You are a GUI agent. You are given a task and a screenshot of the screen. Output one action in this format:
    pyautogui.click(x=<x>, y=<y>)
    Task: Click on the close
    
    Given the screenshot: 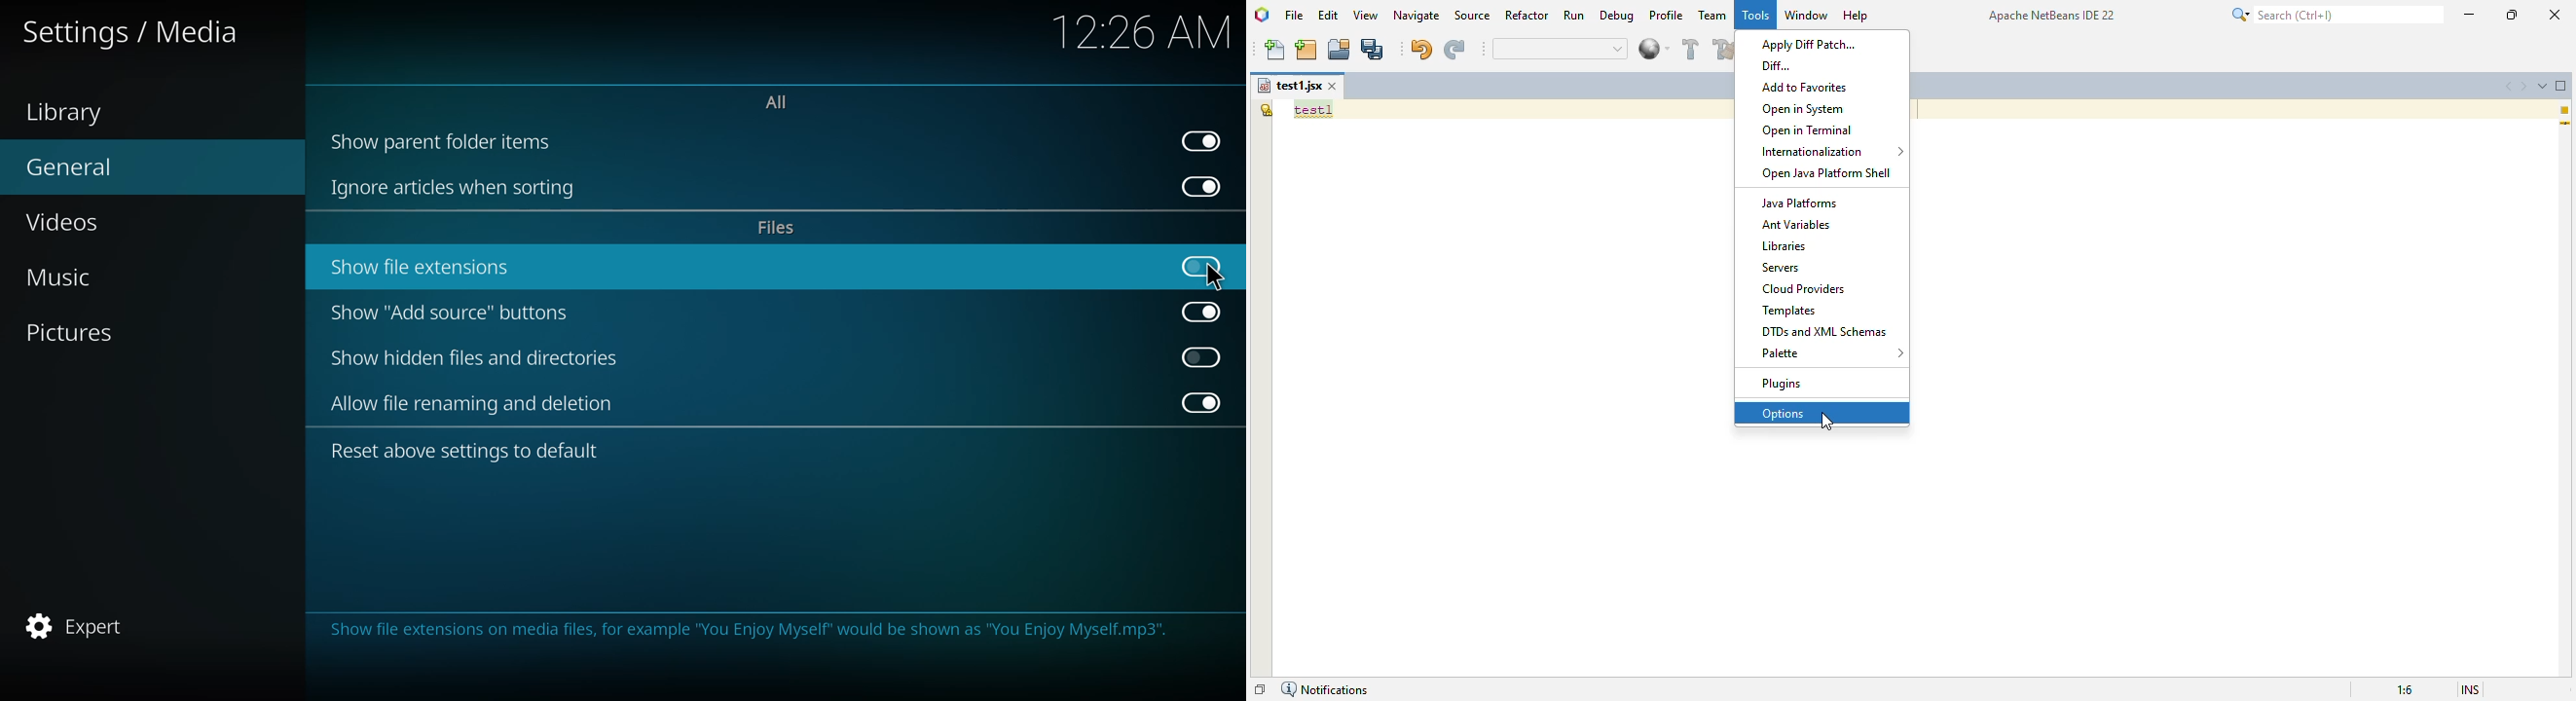 What is the action you would take?
    pyautogui.click(x=2554, y=14)
    